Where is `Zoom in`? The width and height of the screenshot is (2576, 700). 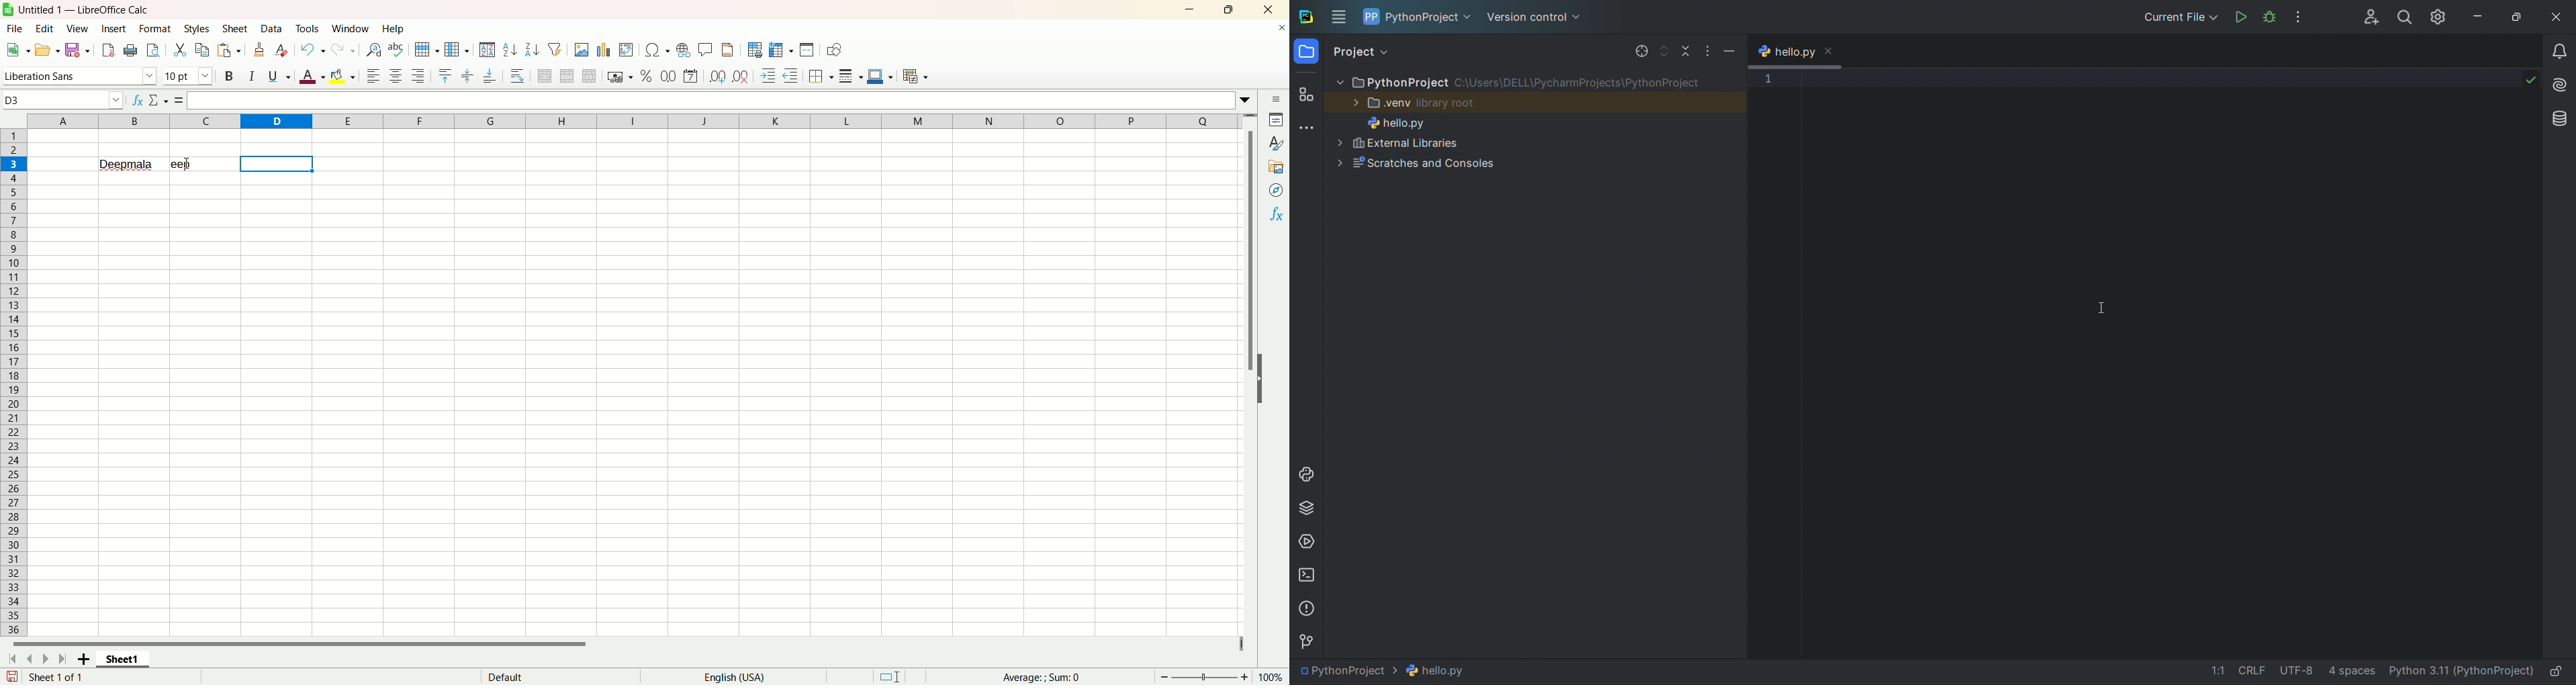
Zoom in is located at coordinates (1244, 677).